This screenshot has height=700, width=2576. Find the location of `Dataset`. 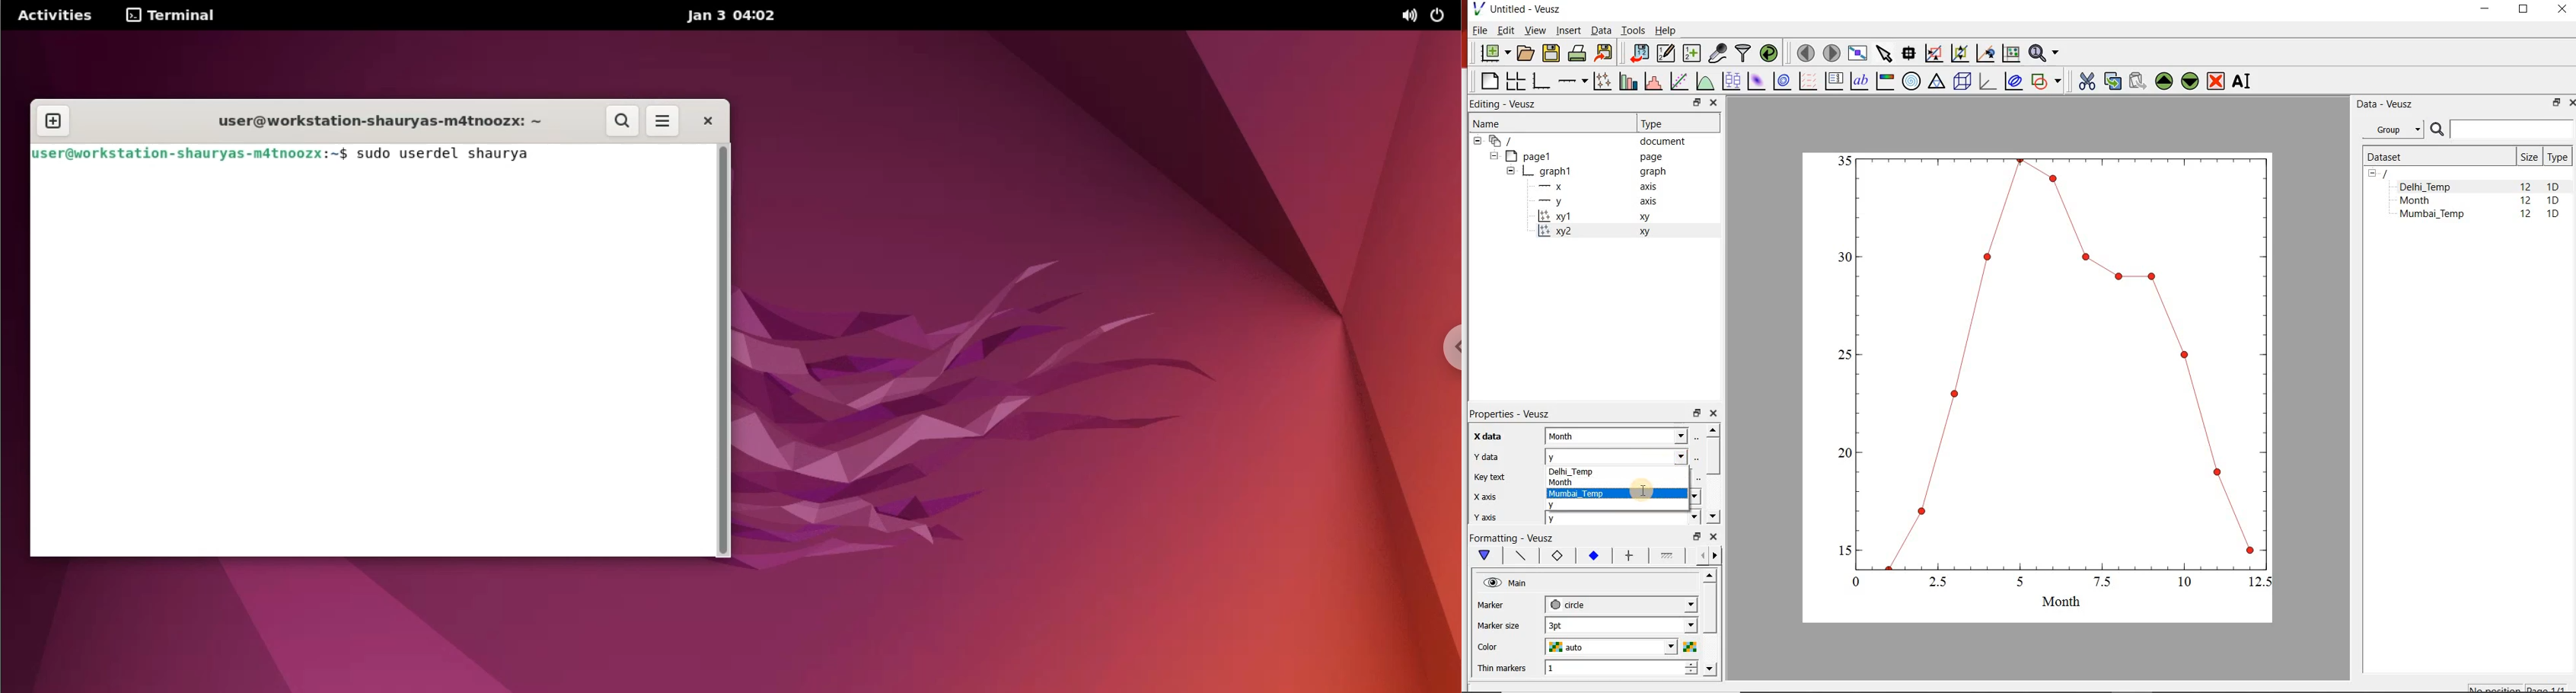

Dataset is located at coordinates (2436, 157).